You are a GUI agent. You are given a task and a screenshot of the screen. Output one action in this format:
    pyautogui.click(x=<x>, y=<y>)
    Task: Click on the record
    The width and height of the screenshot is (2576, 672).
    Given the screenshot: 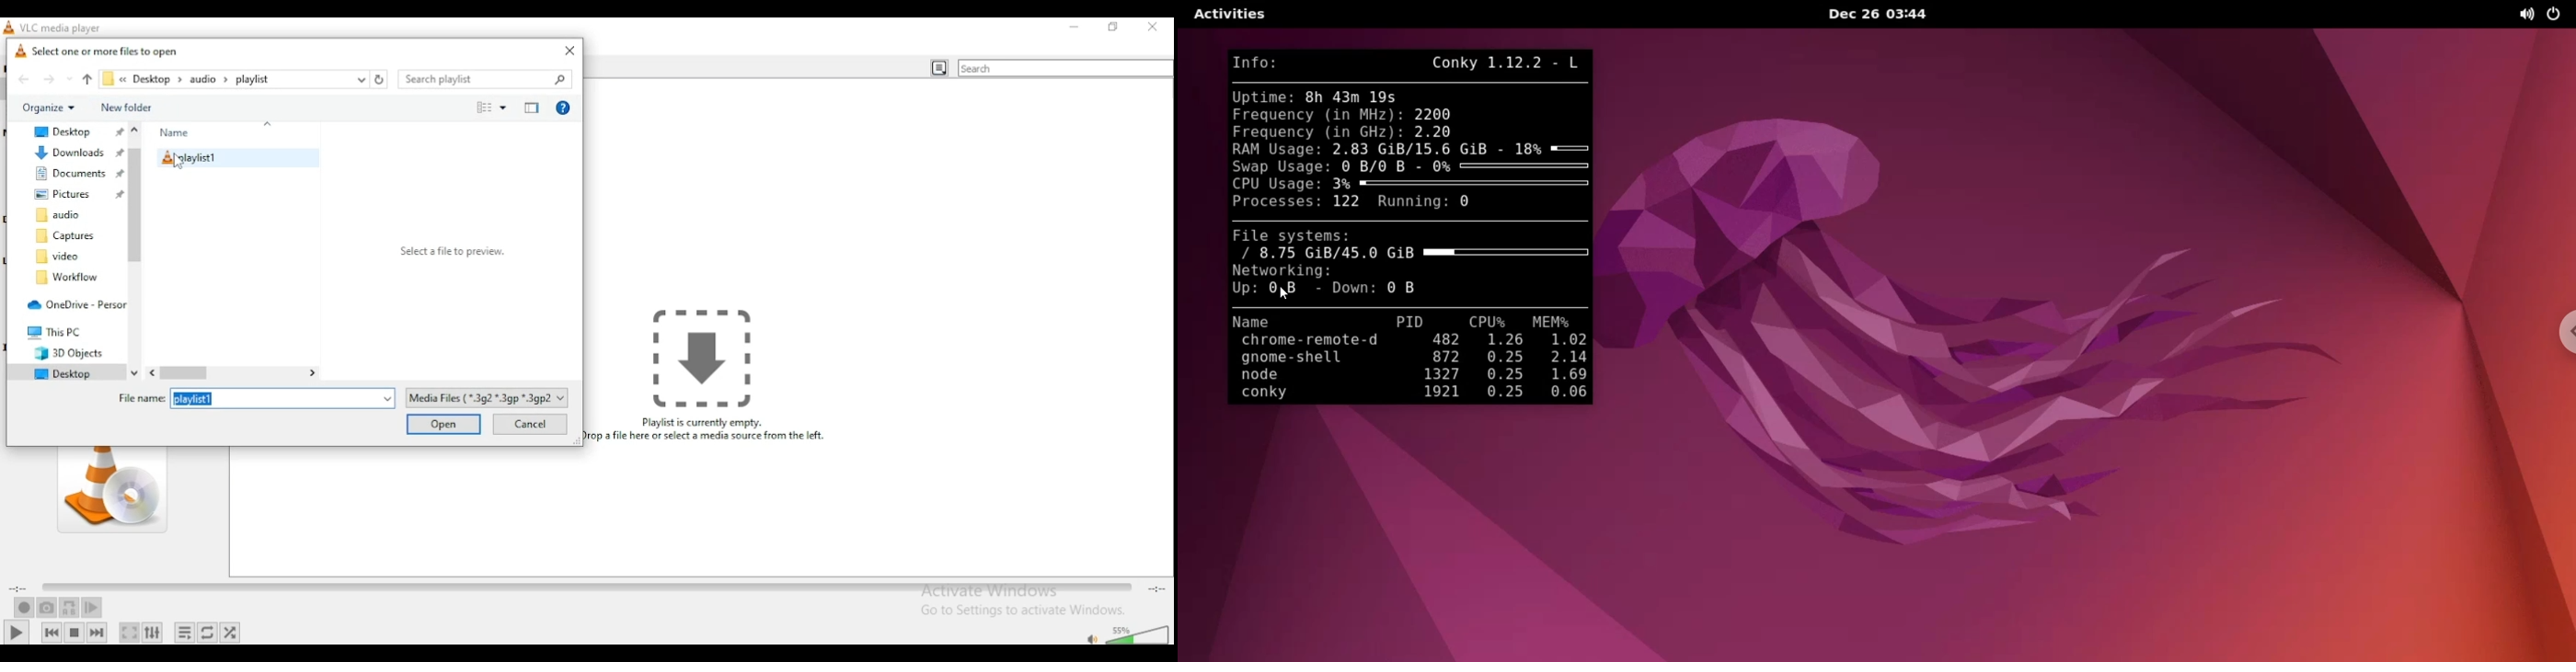 What is the action you would take?
    pyautogui.click(x=22, y=608)
    